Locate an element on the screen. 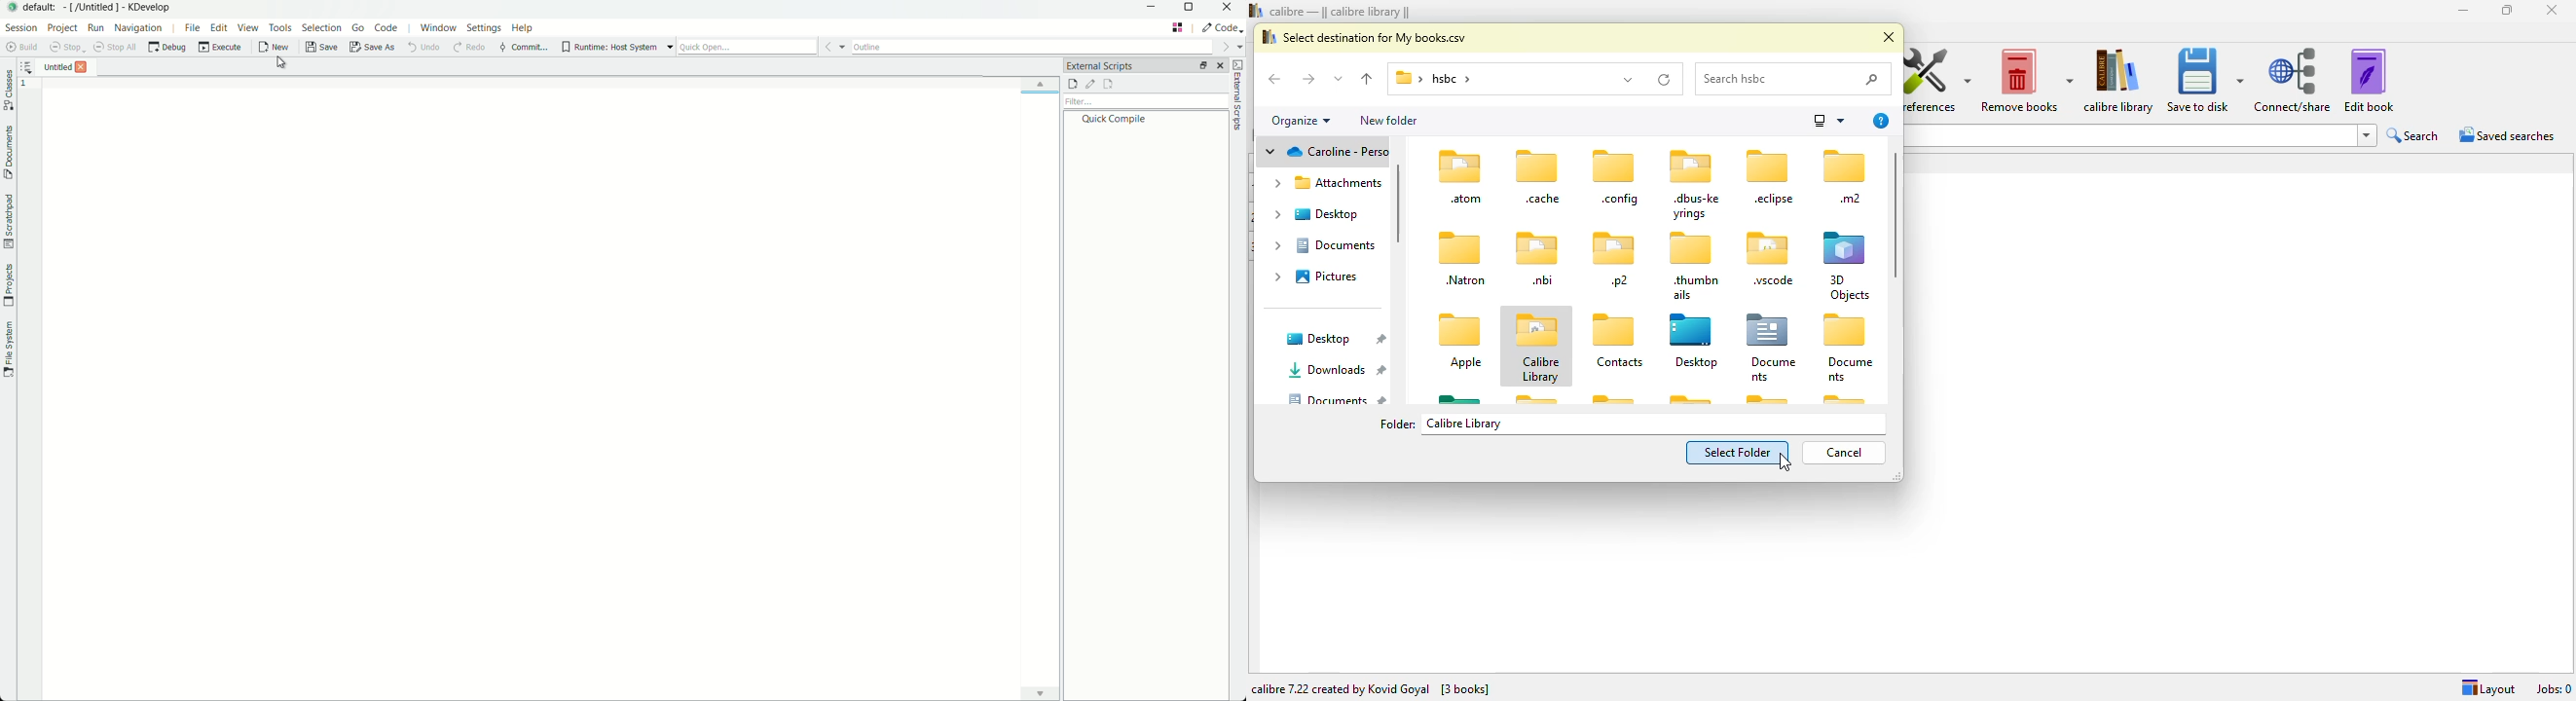 The width and height of the screenshot is (2576, 728). preferences is located at coordinates (1937, 79).